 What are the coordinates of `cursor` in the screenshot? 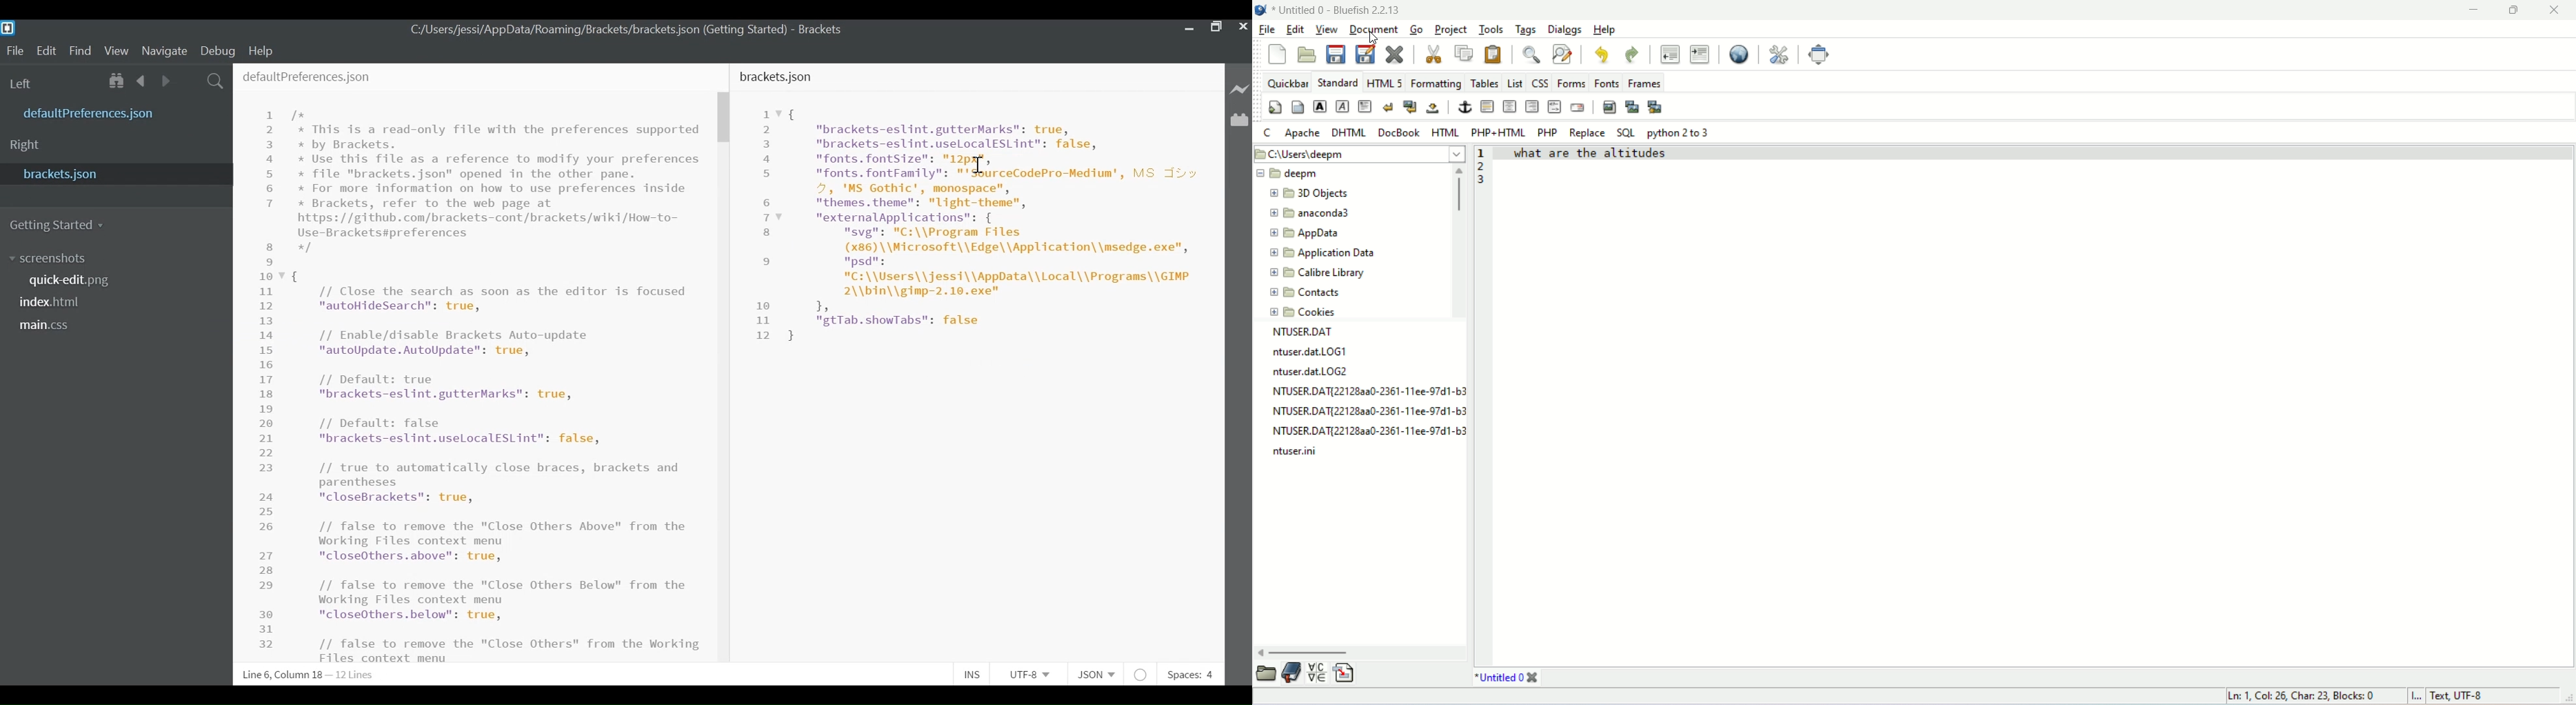 It's located at (980, 166).